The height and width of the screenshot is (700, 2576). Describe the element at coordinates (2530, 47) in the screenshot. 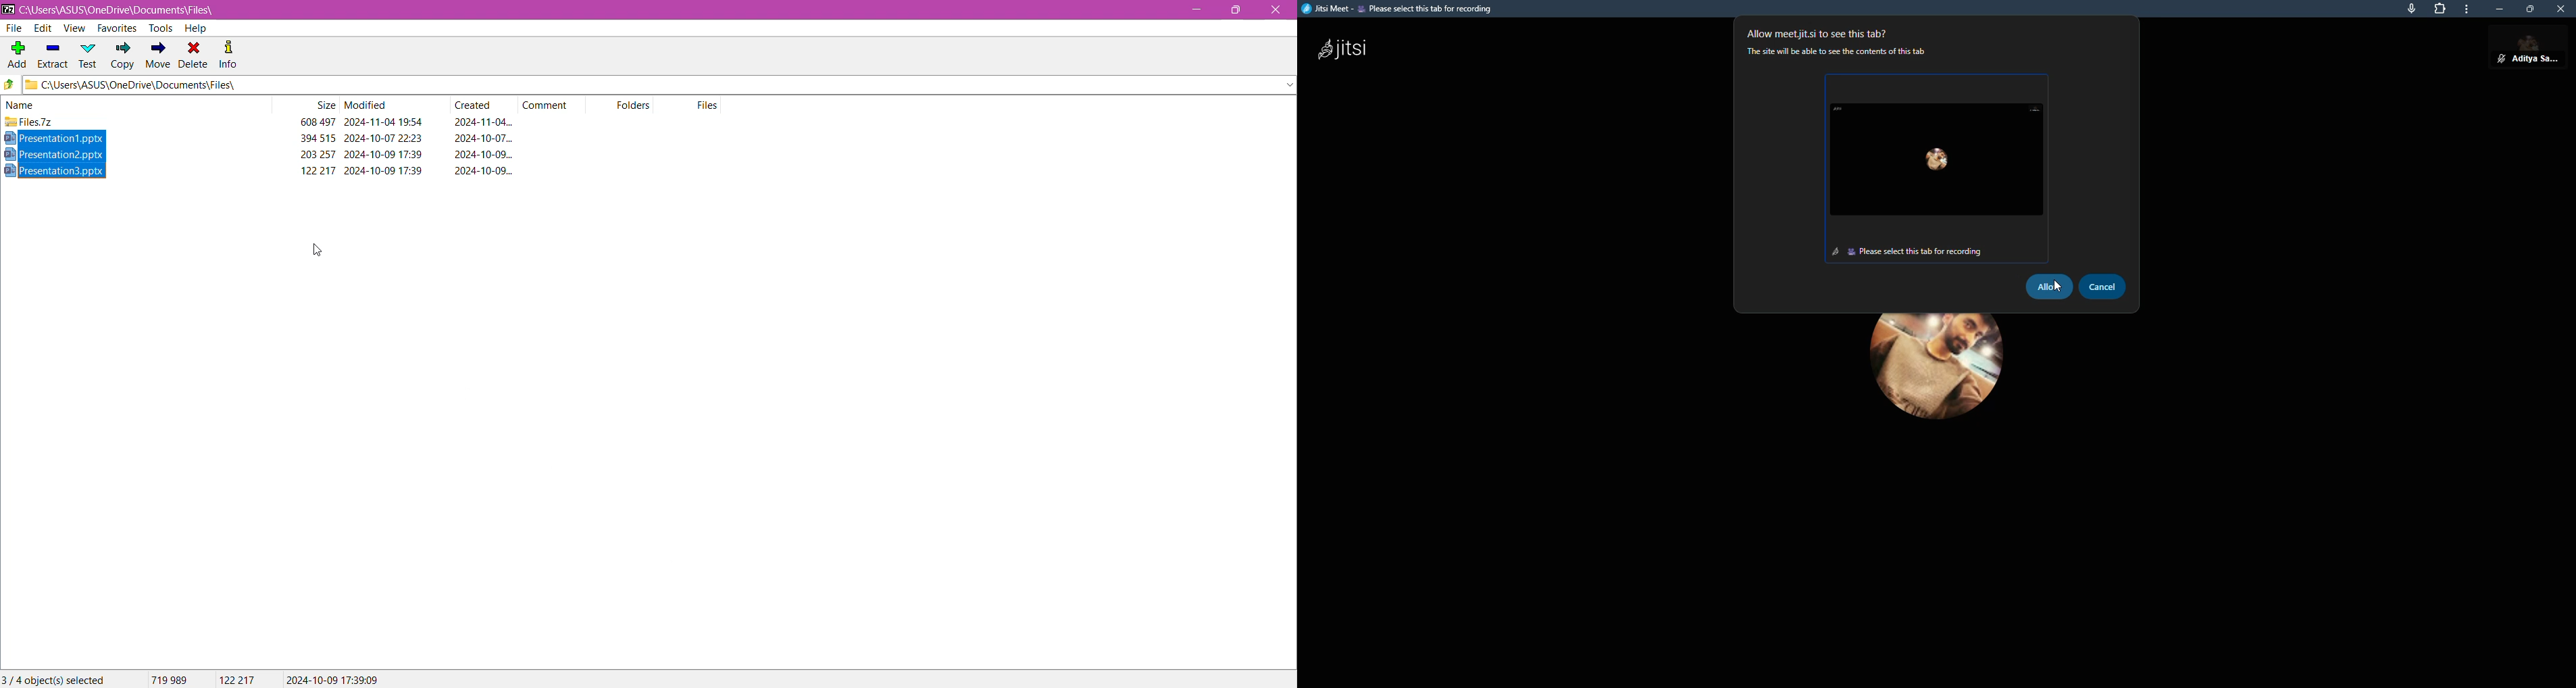

I see `aditya sarkar` at that location.